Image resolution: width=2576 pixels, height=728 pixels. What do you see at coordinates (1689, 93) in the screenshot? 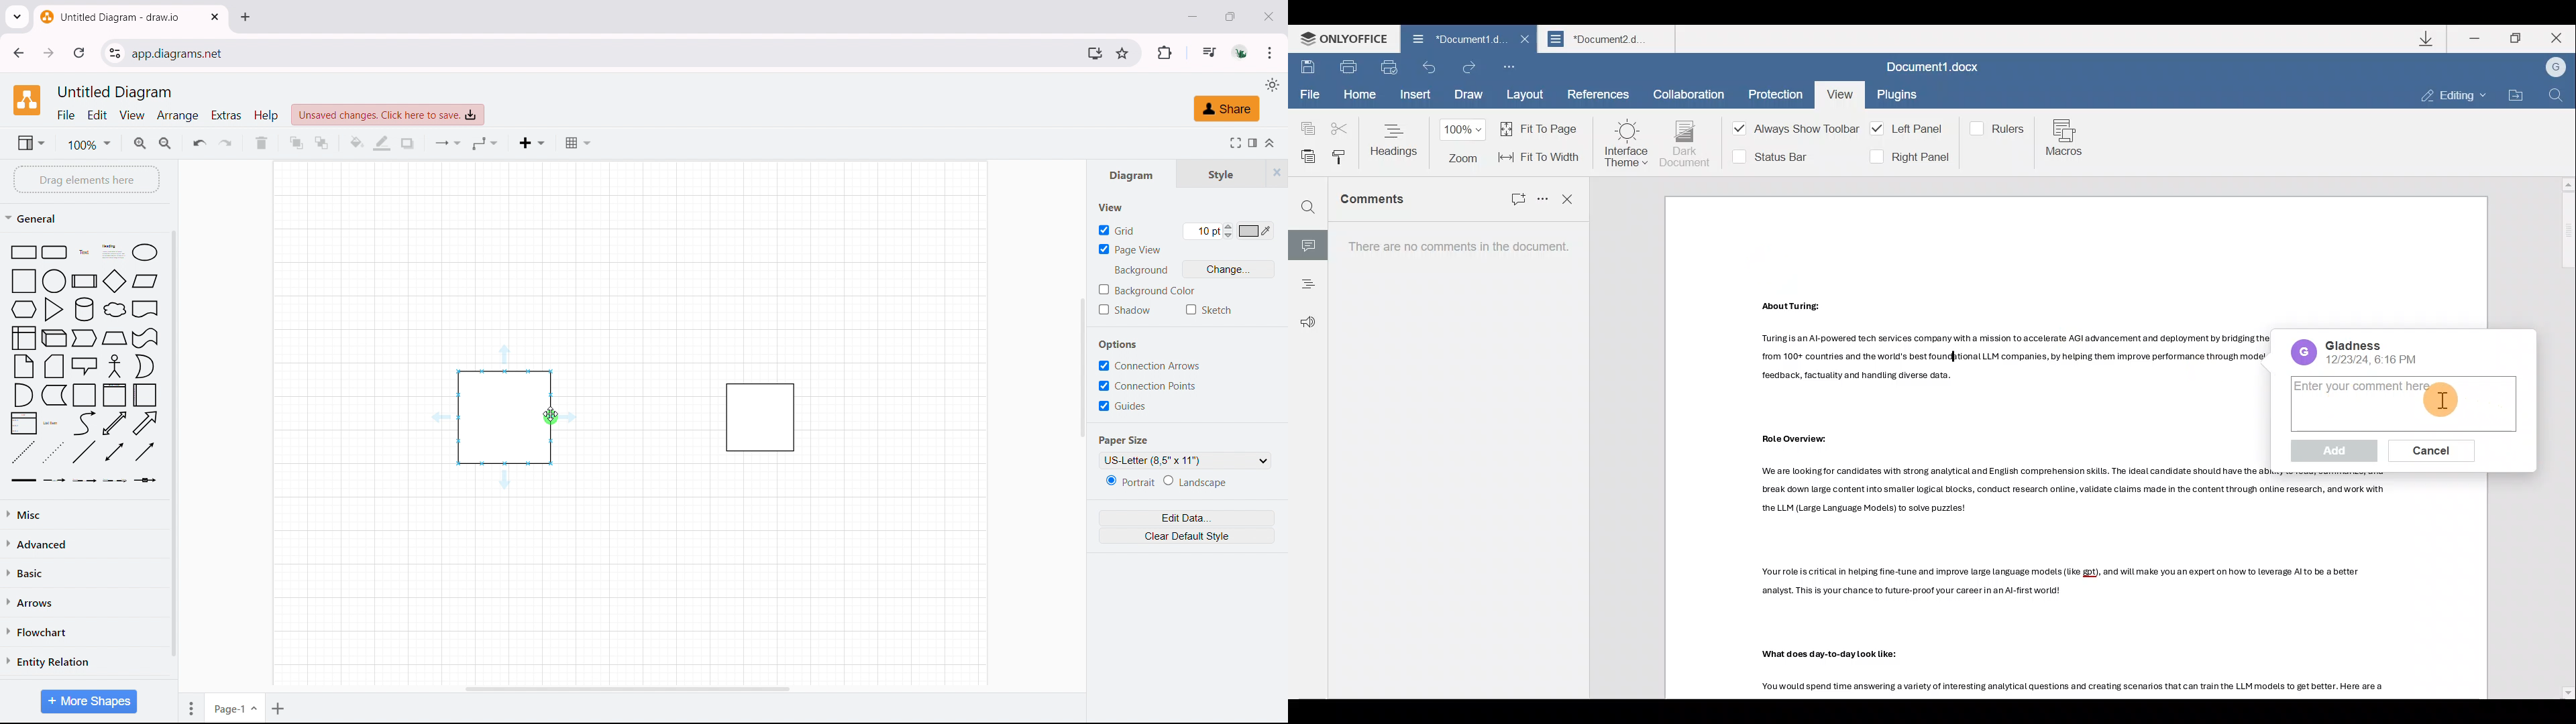
I see `Collaboration` at bounding box center [1689, 93].